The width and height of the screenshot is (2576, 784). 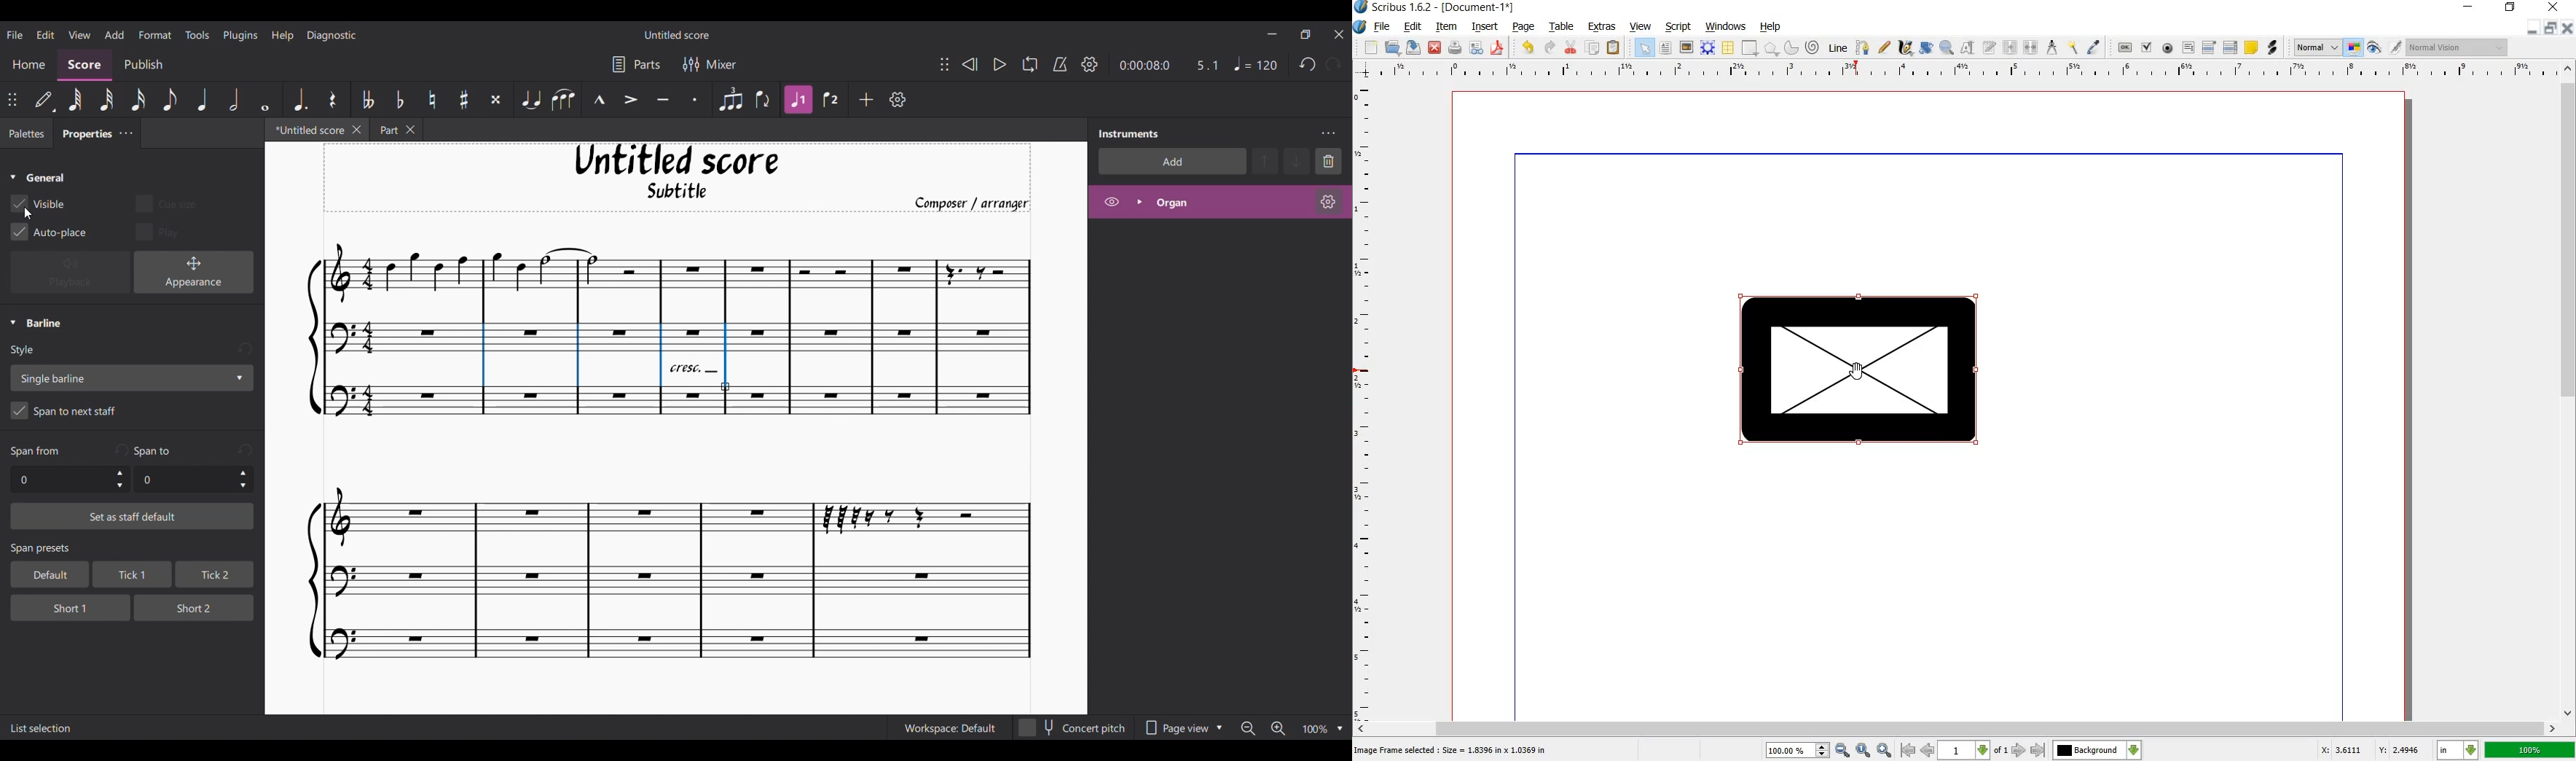 What do you see at coordinates (1602, 26) in the screenshot?
I see `extras` at bounding box center [1602, 26].